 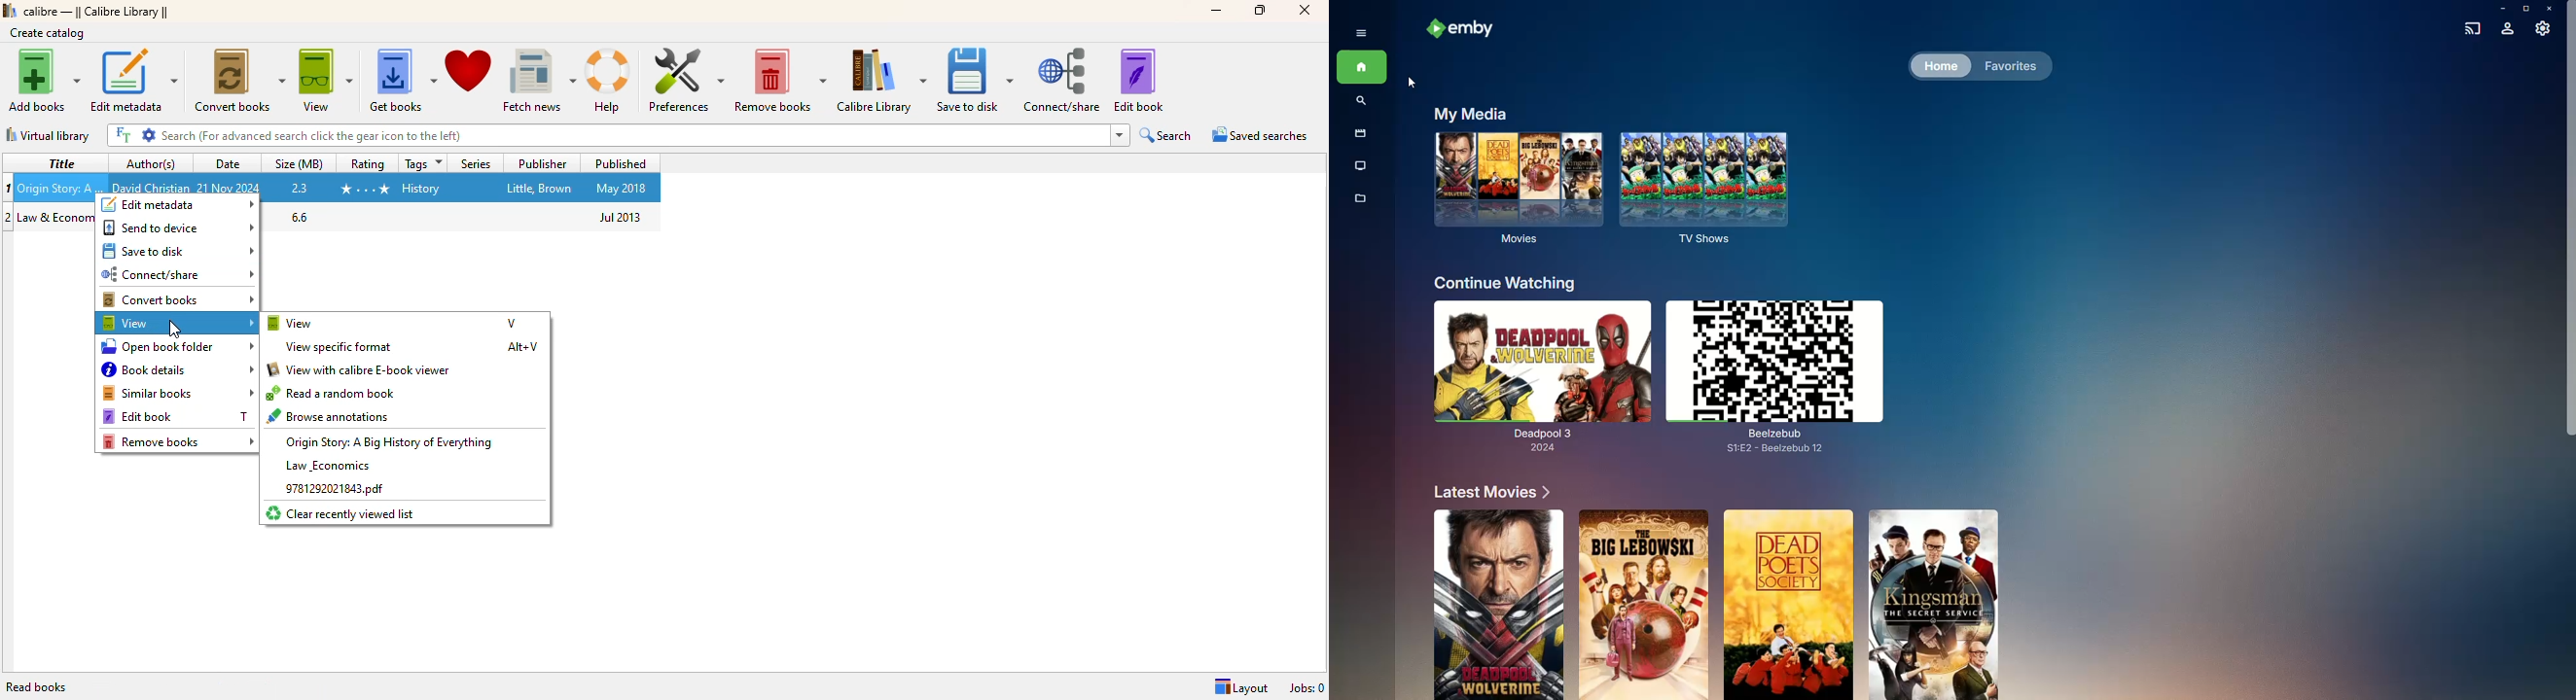 What do you see at coordinates (123, 135) in the screenshot?
I see `FT` at bounding box center [123, 135].